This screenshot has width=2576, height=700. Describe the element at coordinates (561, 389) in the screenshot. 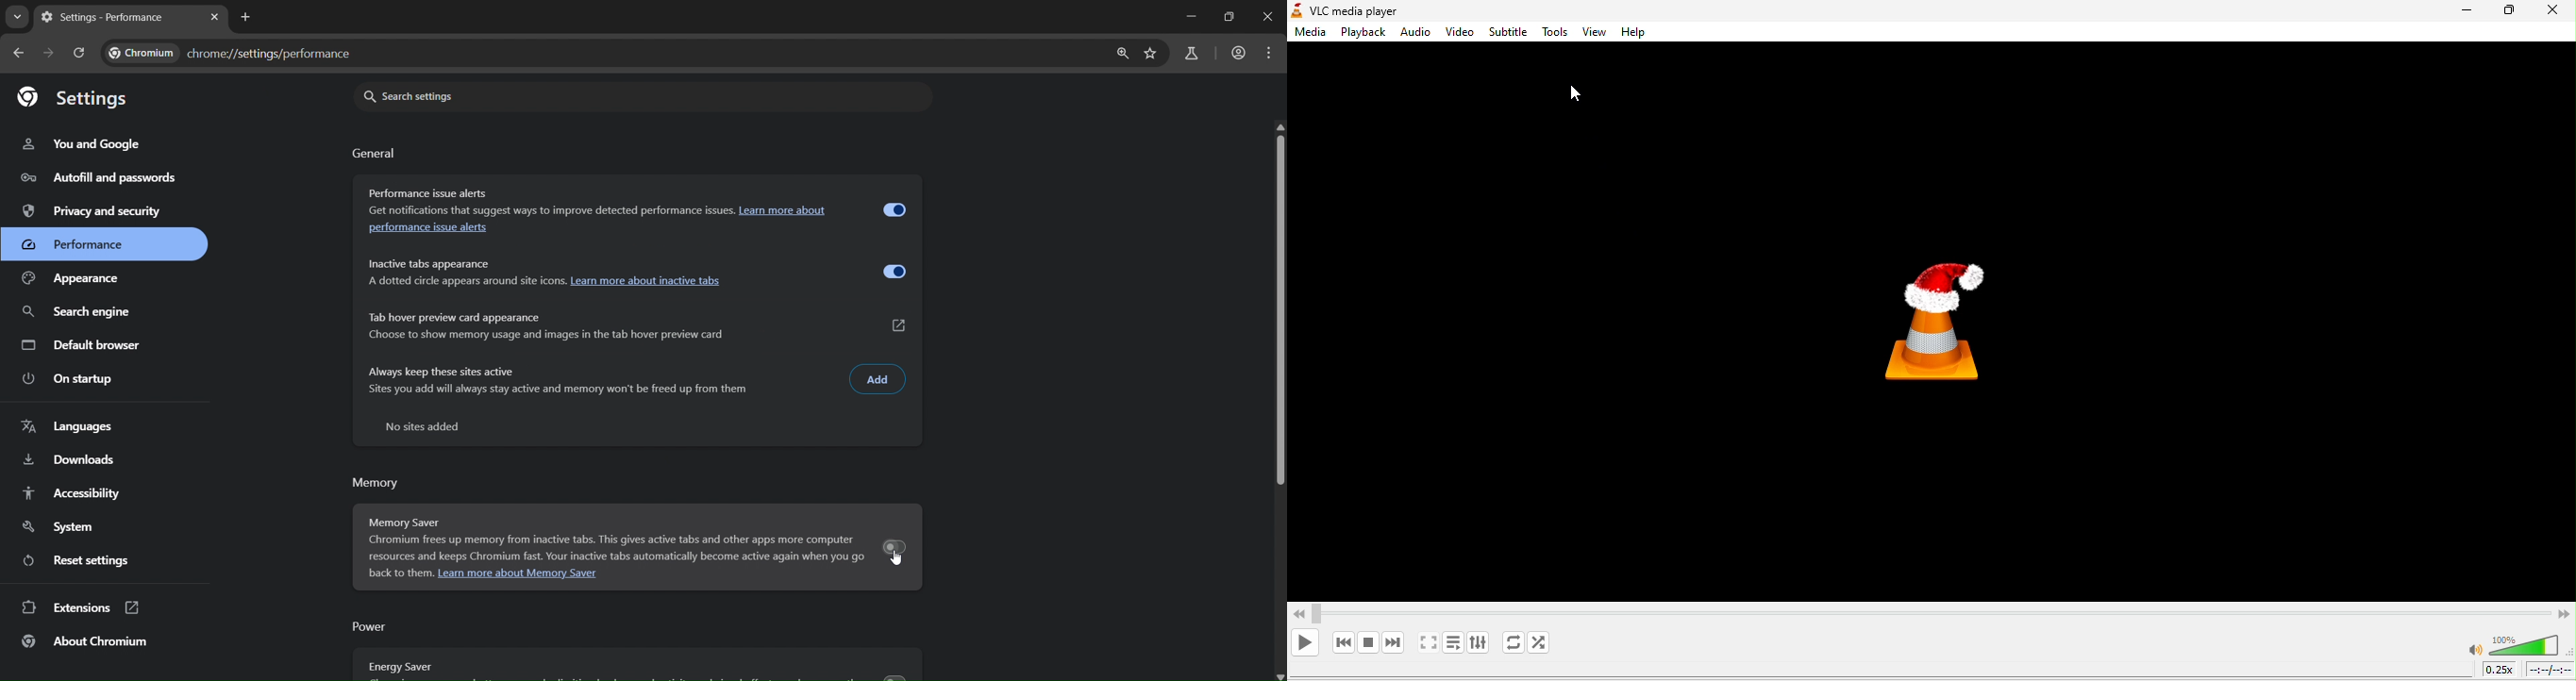

I see `sites you add will always stay and memory won't be freed up from them` at that location.